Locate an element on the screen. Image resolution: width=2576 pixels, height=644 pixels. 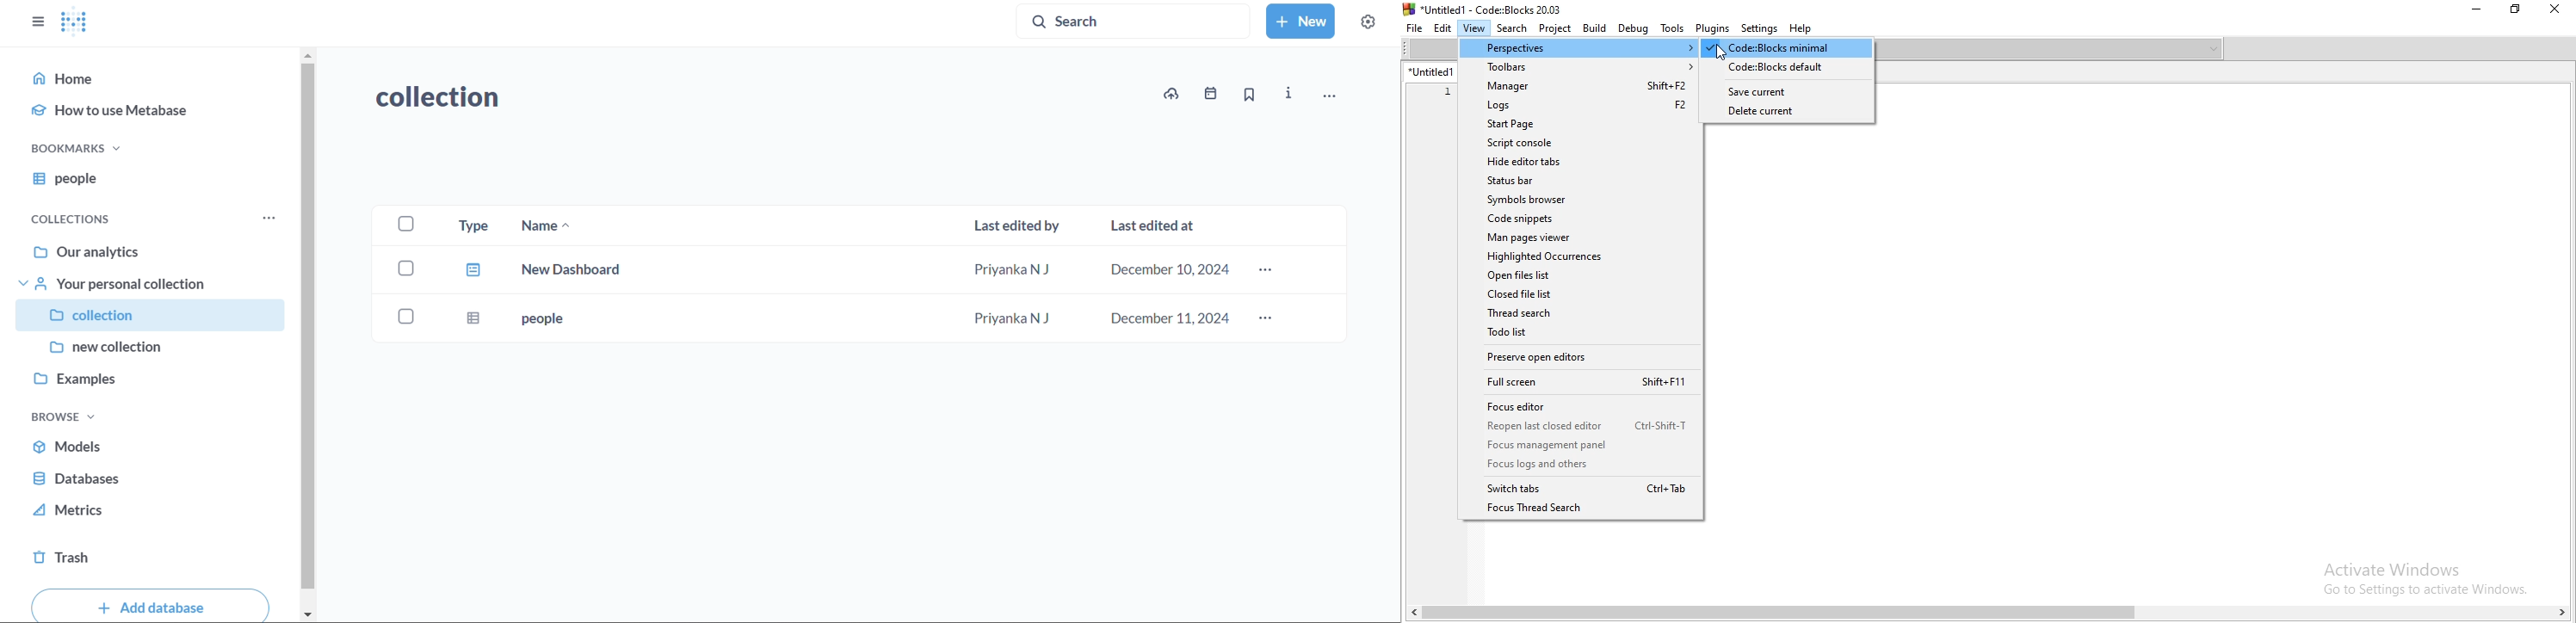
bookmarks is located at coordinates (75, 149).